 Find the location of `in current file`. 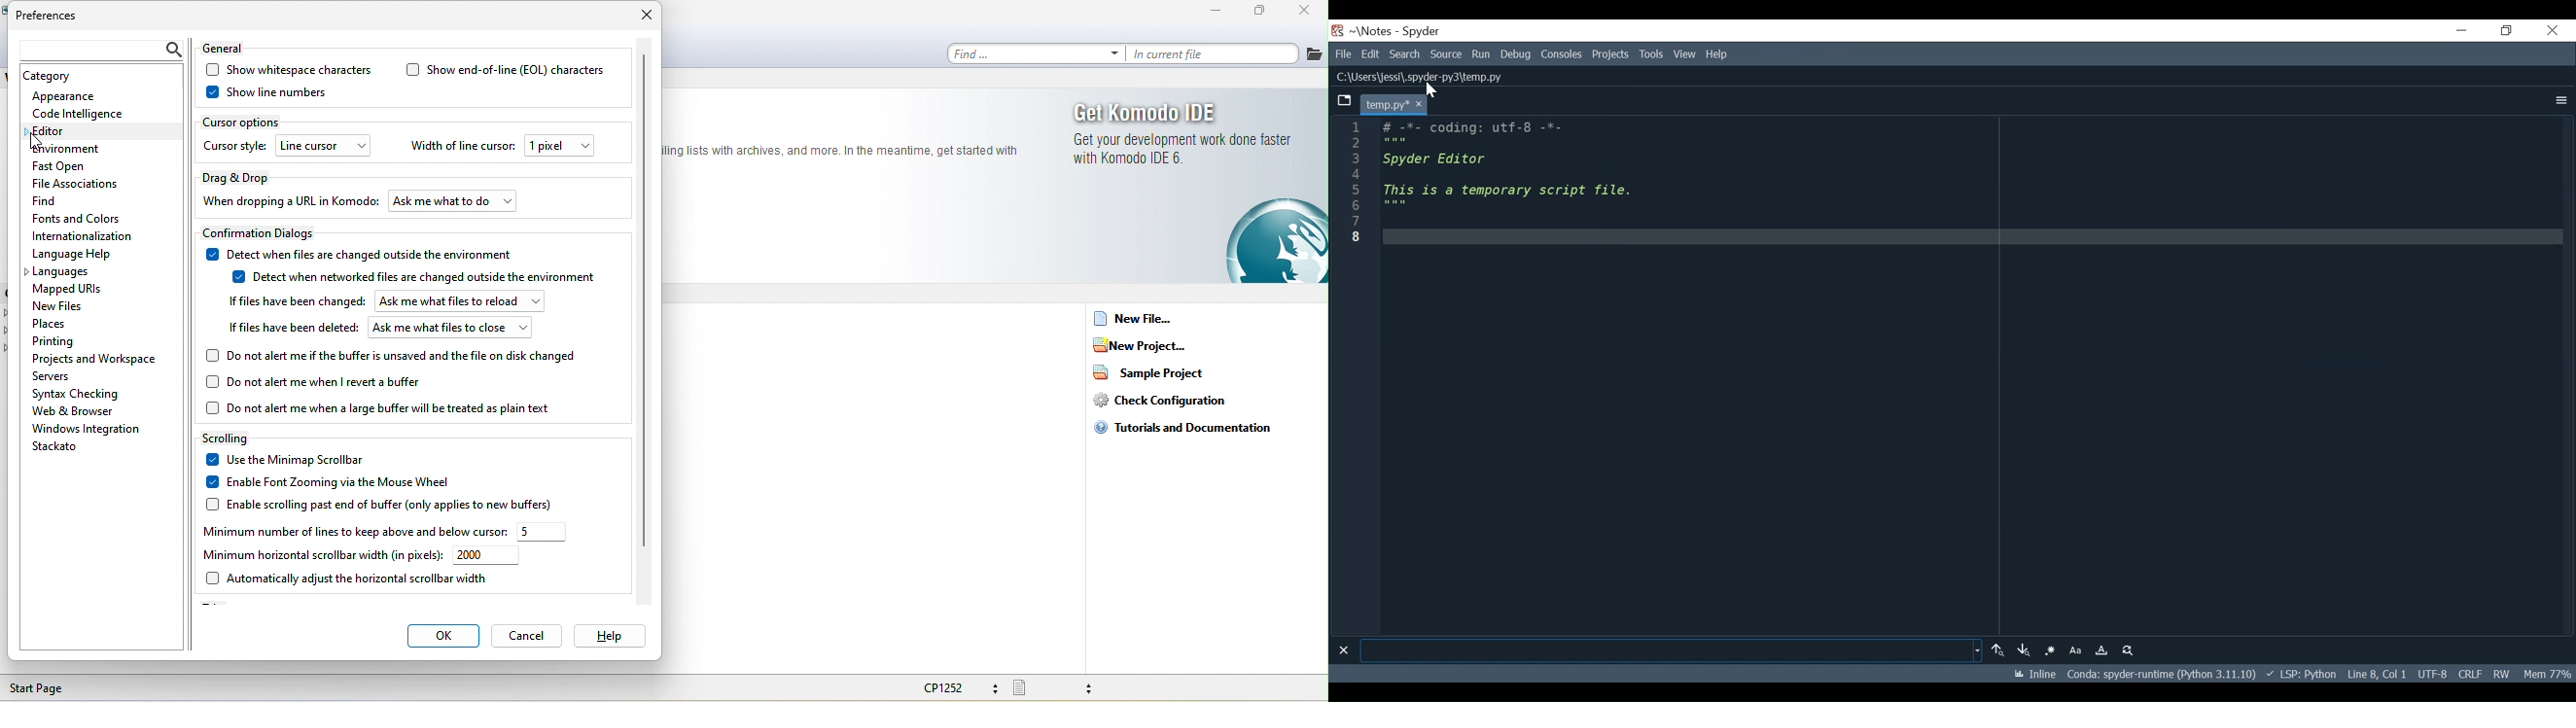

in current file is located at coordinates (1216, 53).